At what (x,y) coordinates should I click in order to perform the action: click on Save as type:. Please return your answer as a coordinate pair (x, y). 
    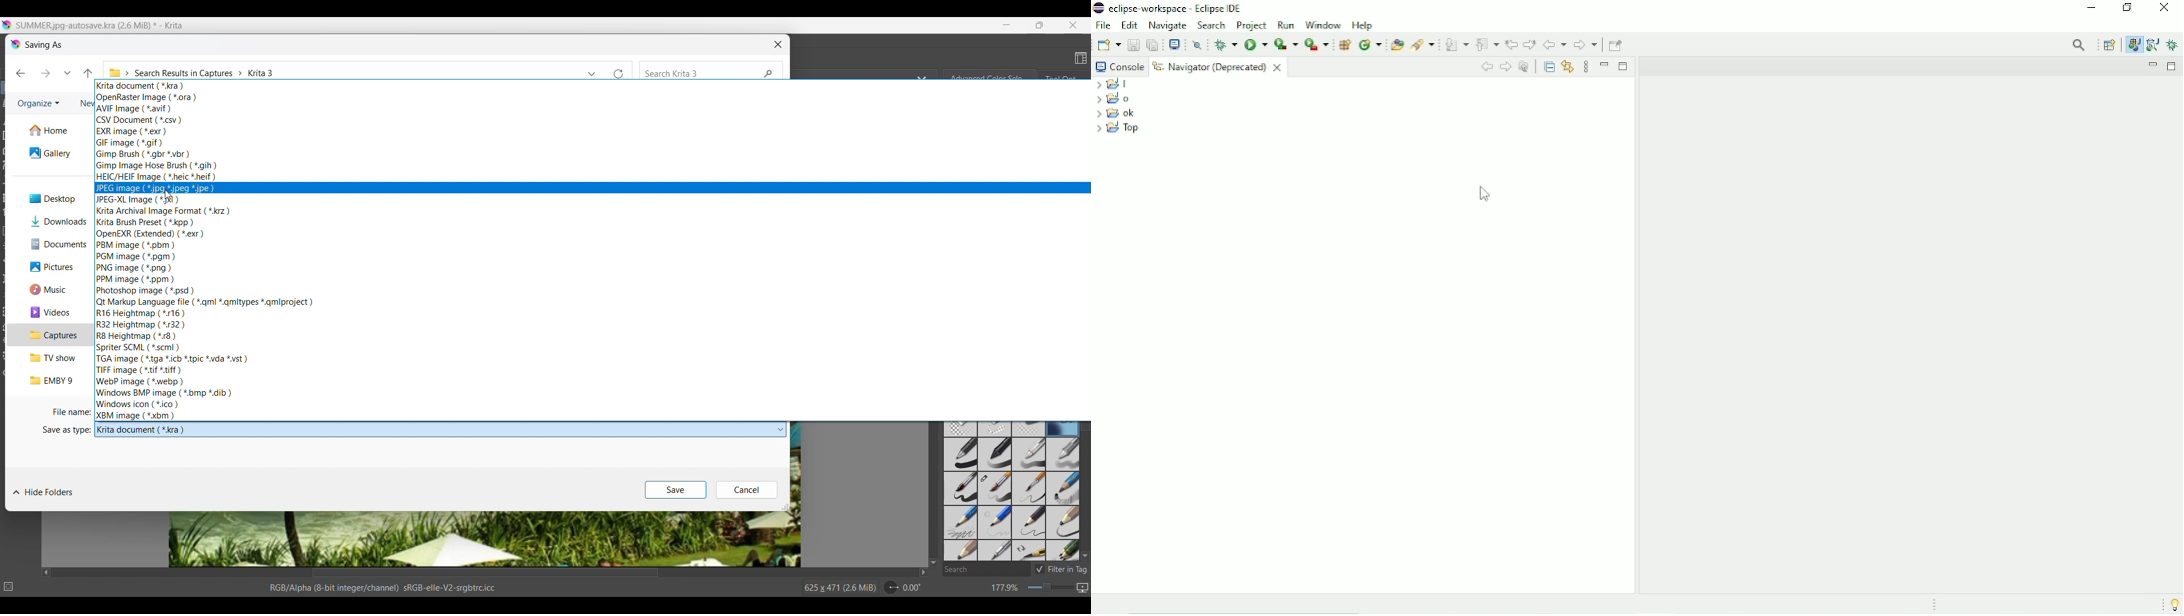
    Looking at the image, I should click on (65, 431).